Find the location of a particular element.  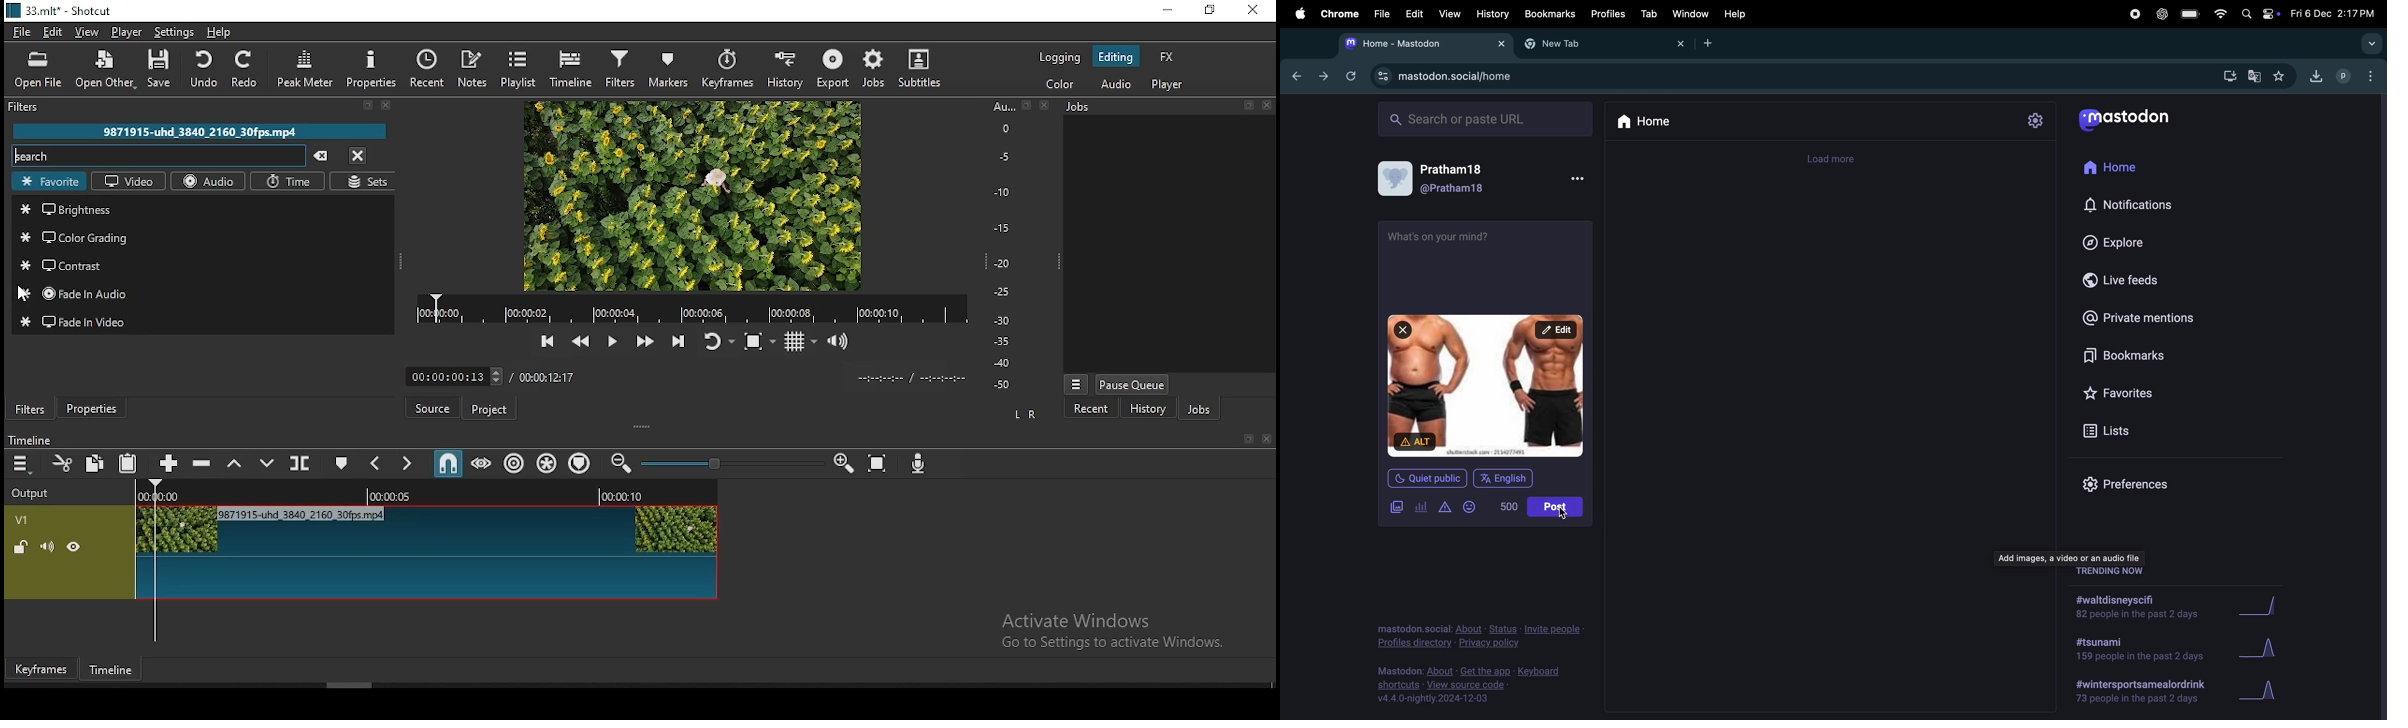

snap is located at coordinates (450, 465).